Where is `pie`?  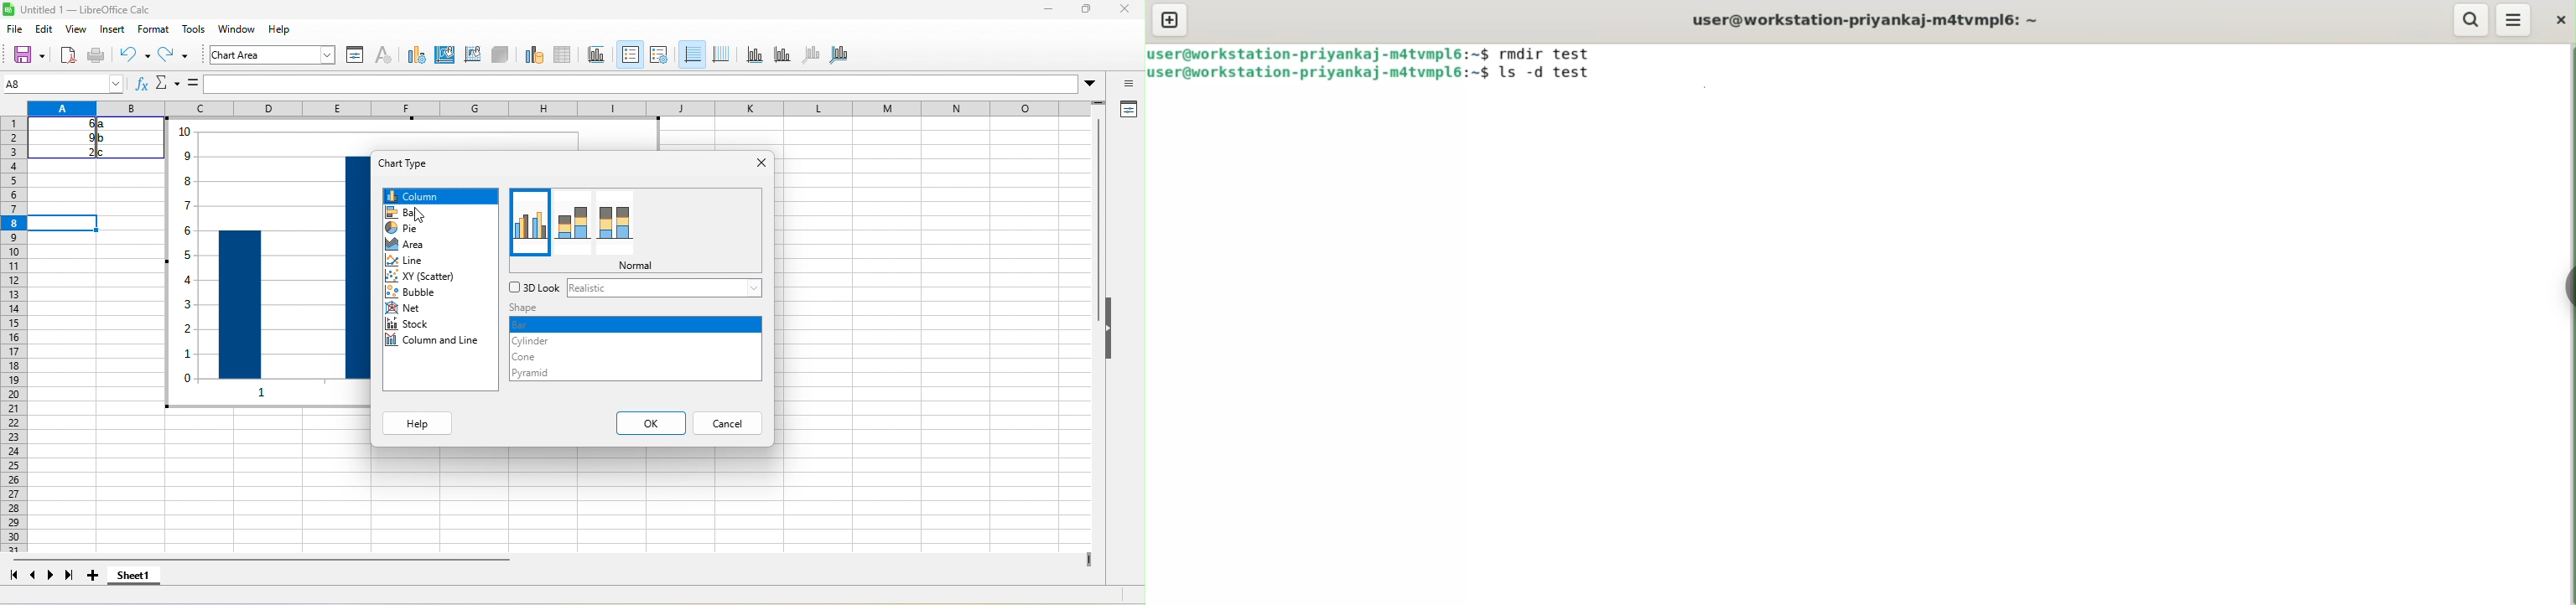
pie is located at coordinates (412, 231).